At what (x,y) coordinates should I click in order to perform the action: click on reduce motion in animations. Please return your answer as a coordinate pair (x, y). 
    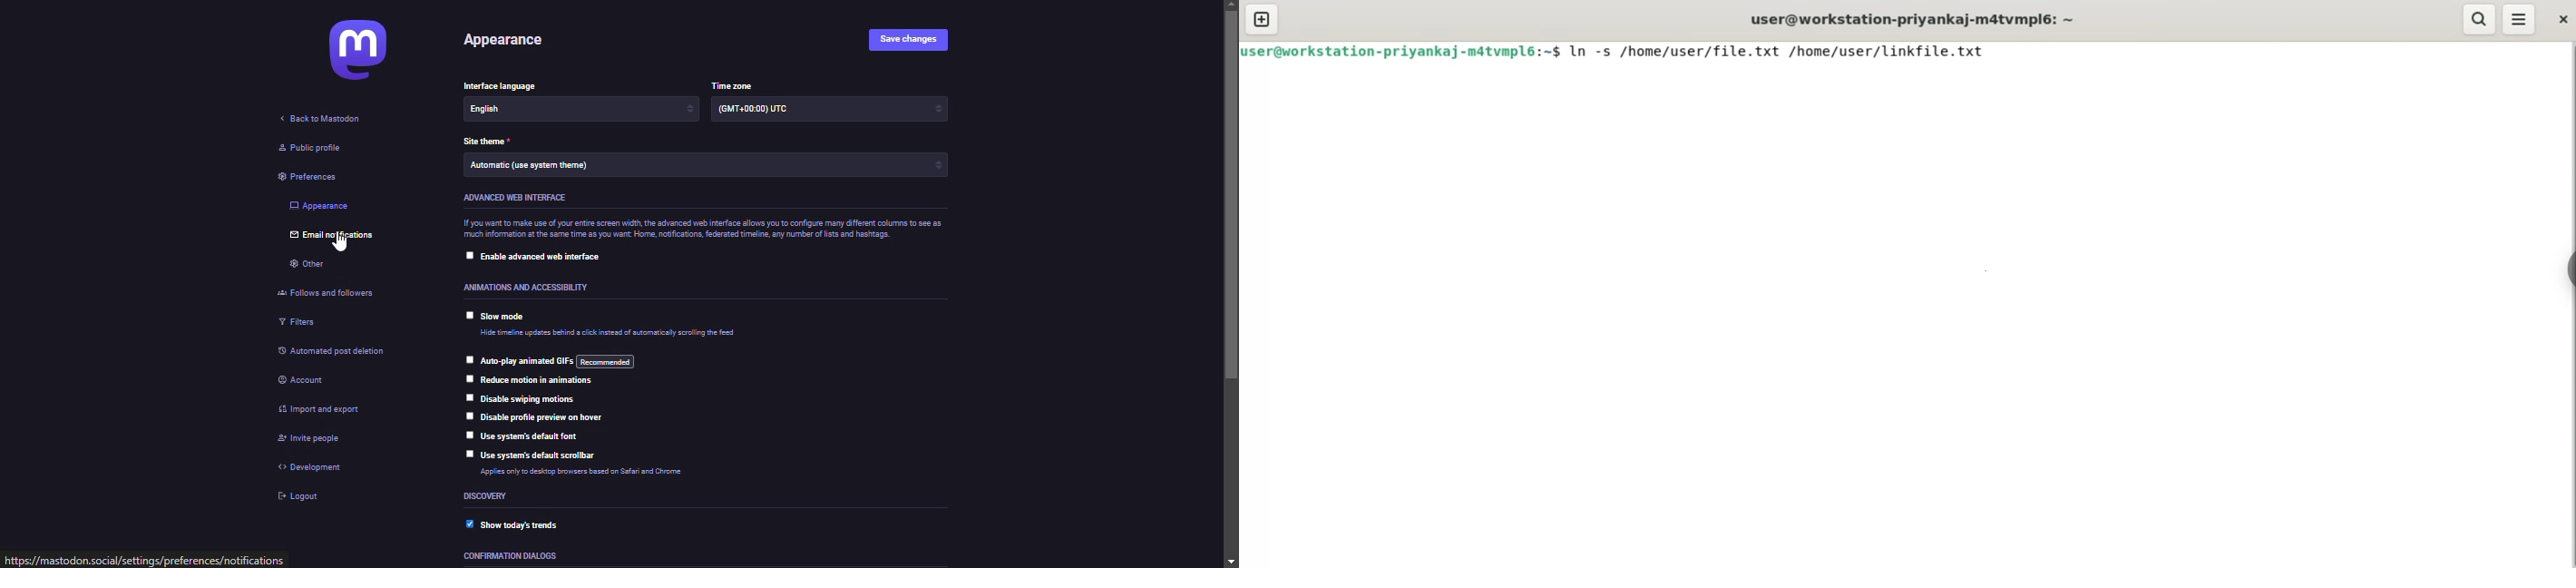
    Looking at the image, I should click on (539, 382).